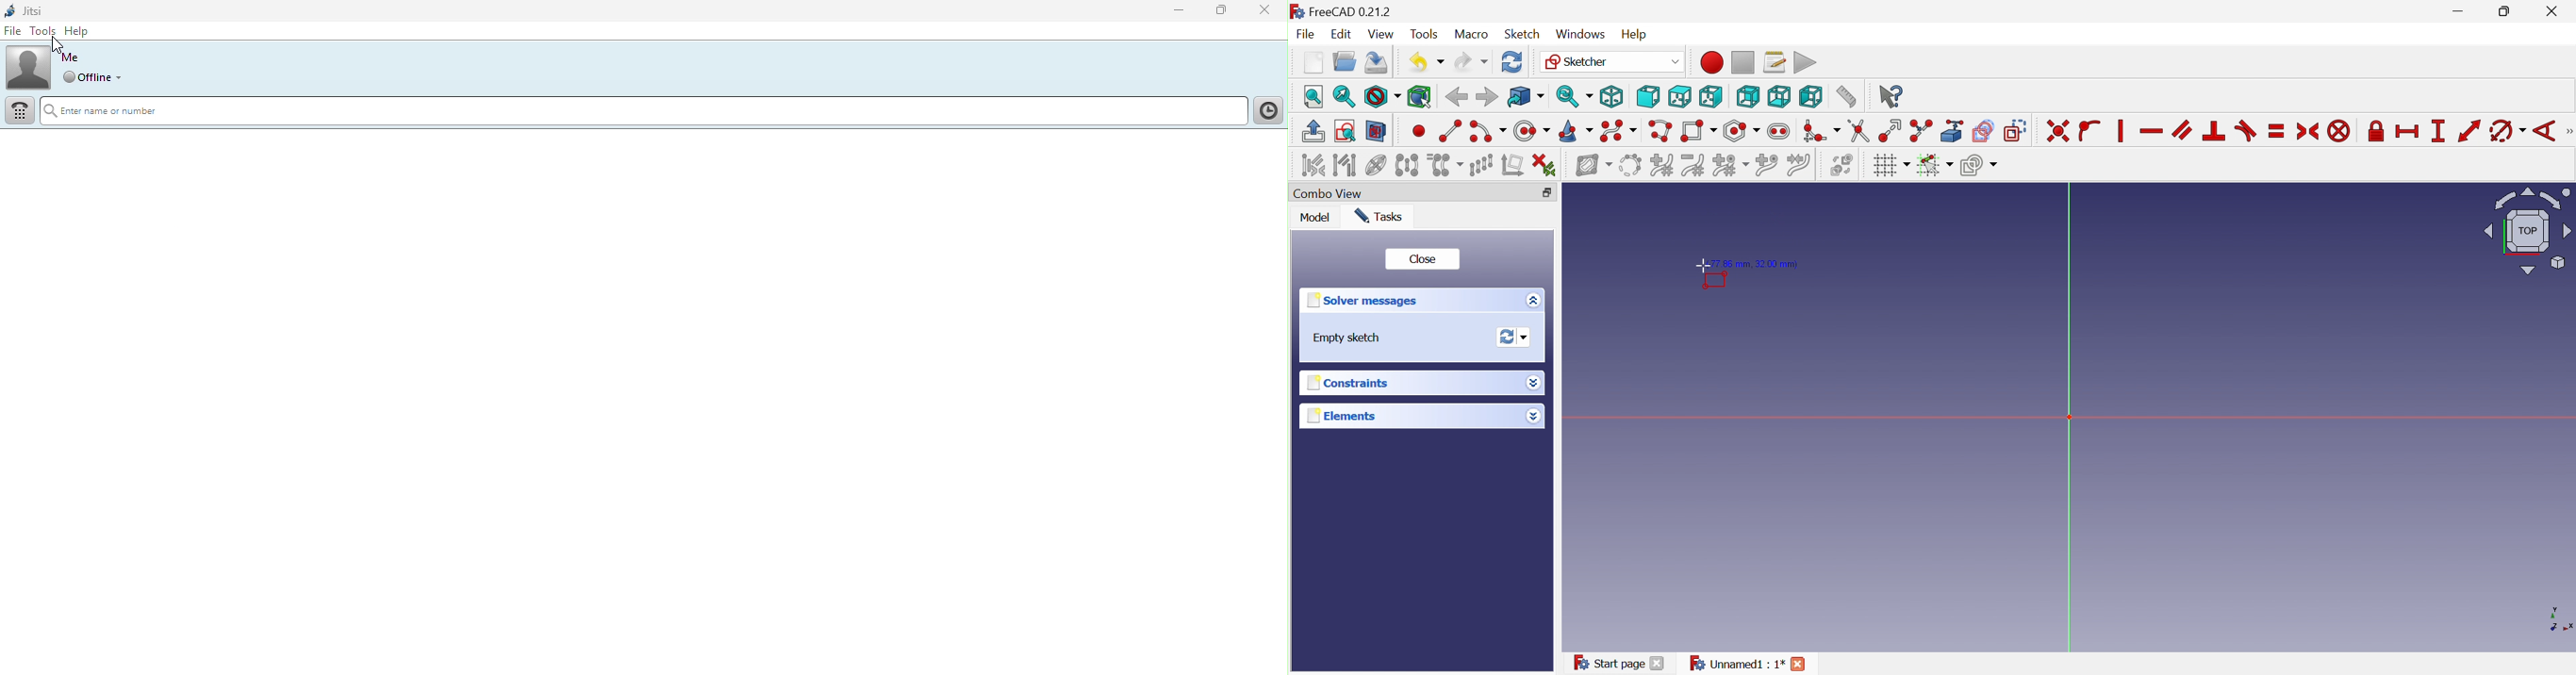  Describe the element at coordinates (1779, 96) in the screenshot. I see `Bottom` at that location.